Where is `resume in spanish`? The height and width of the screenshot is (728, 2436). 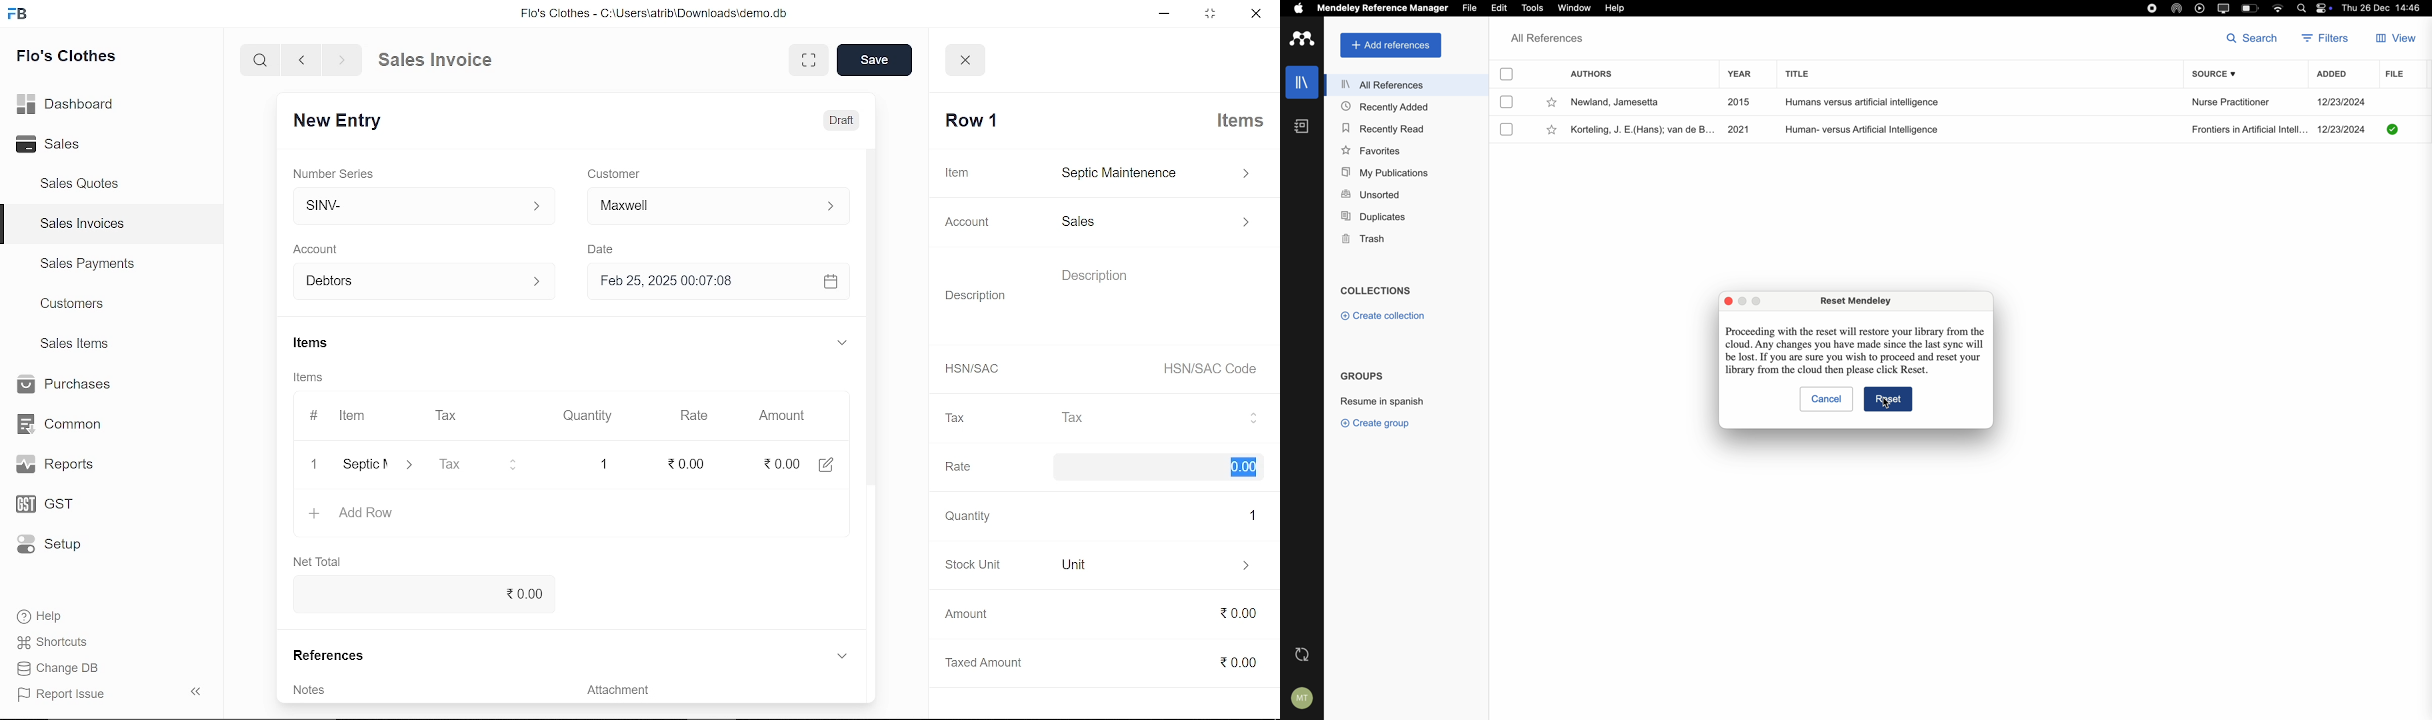 resume in spanish is located at coordinates (1382, 399).